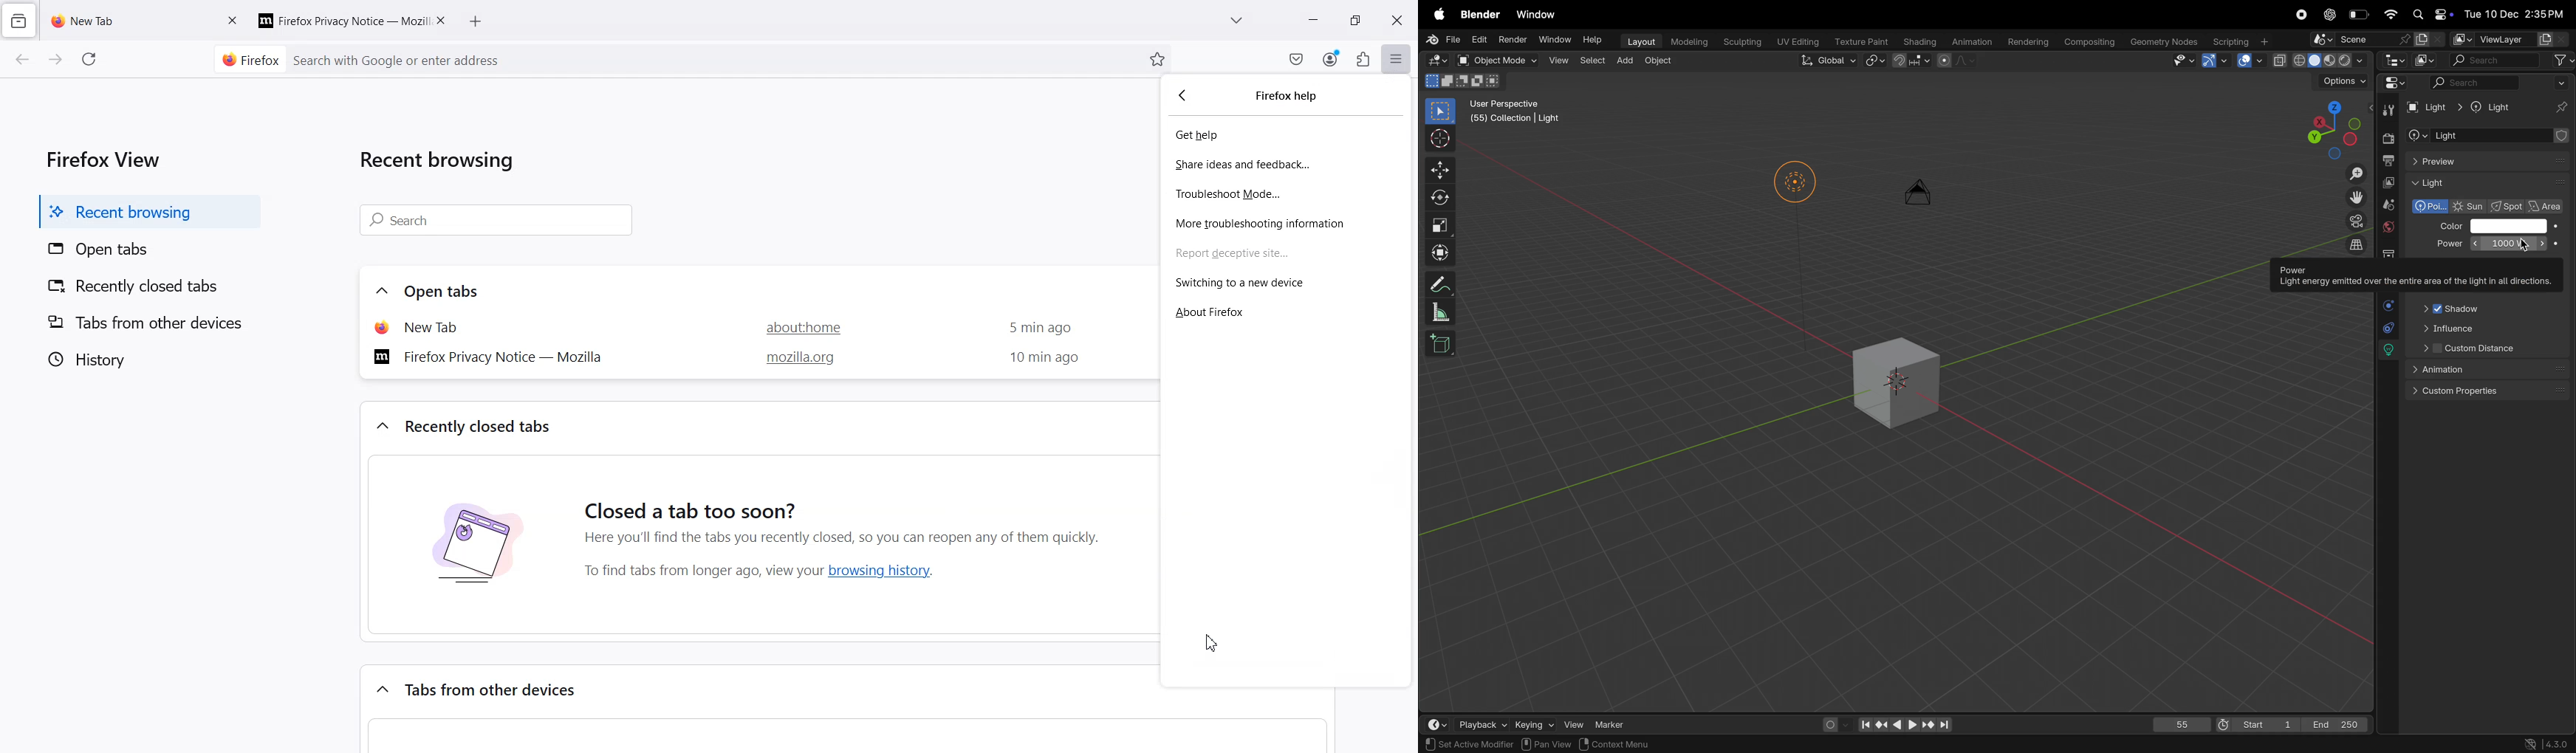 This screenshot has height=756, width=2576. Describe the element at coordinates (1440, 200) in the screenshot. I see `rotate` at that location.